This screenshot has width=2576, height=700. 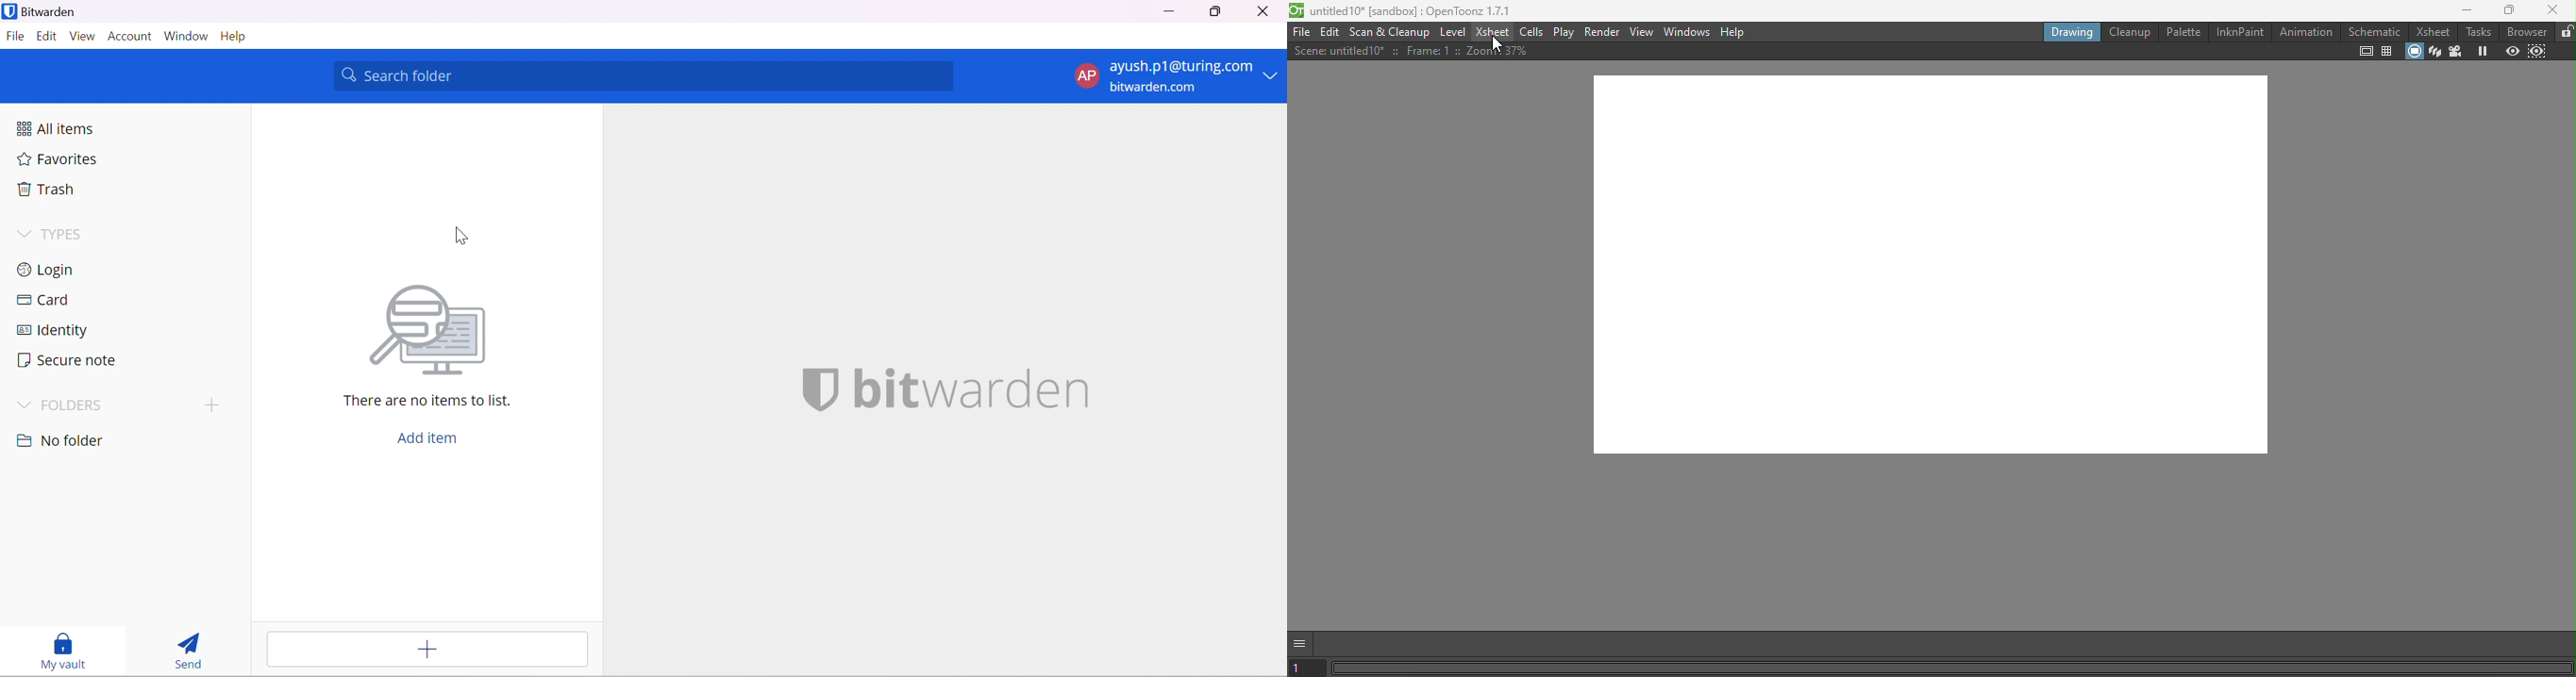 I want to click on create folder, so click(x=209, y=406).